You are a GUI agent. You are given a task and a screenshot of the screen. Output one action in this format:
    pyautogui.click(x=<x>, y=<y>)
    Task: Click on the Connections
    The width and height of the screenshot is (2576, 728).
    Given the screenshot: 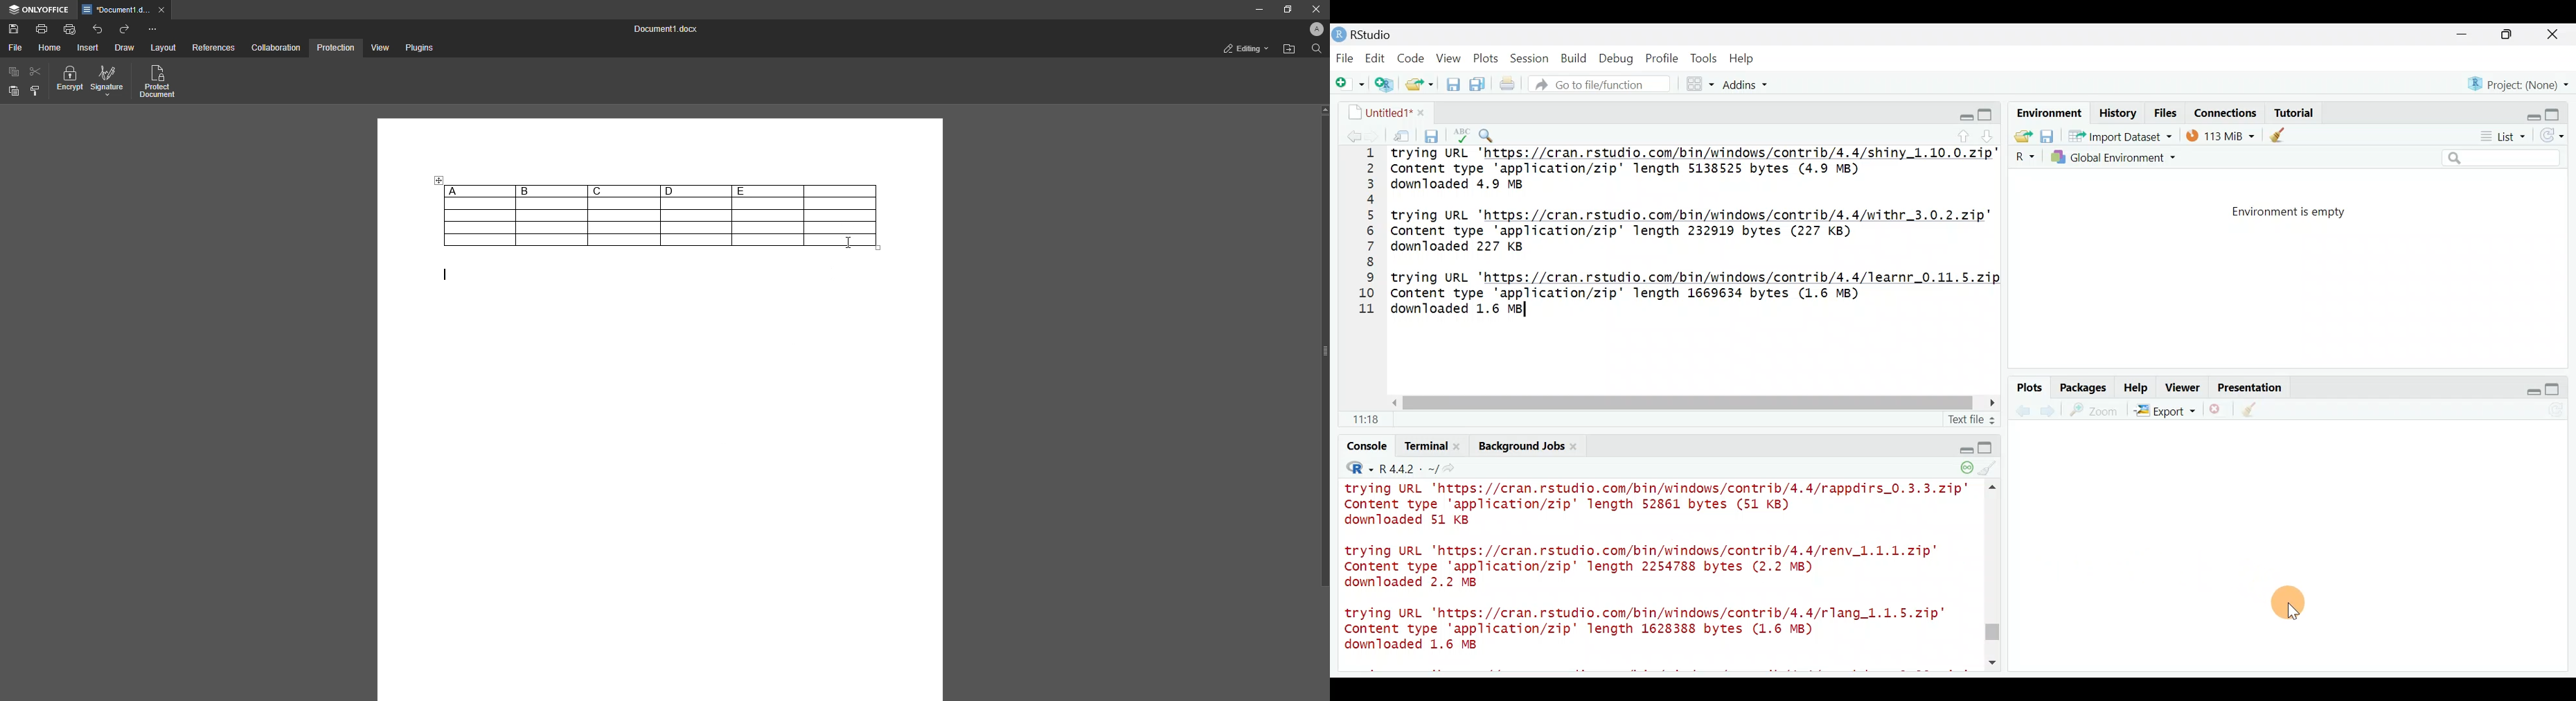 What is the action you would take?
    pyautogui.click(x=2226, y=112)
    